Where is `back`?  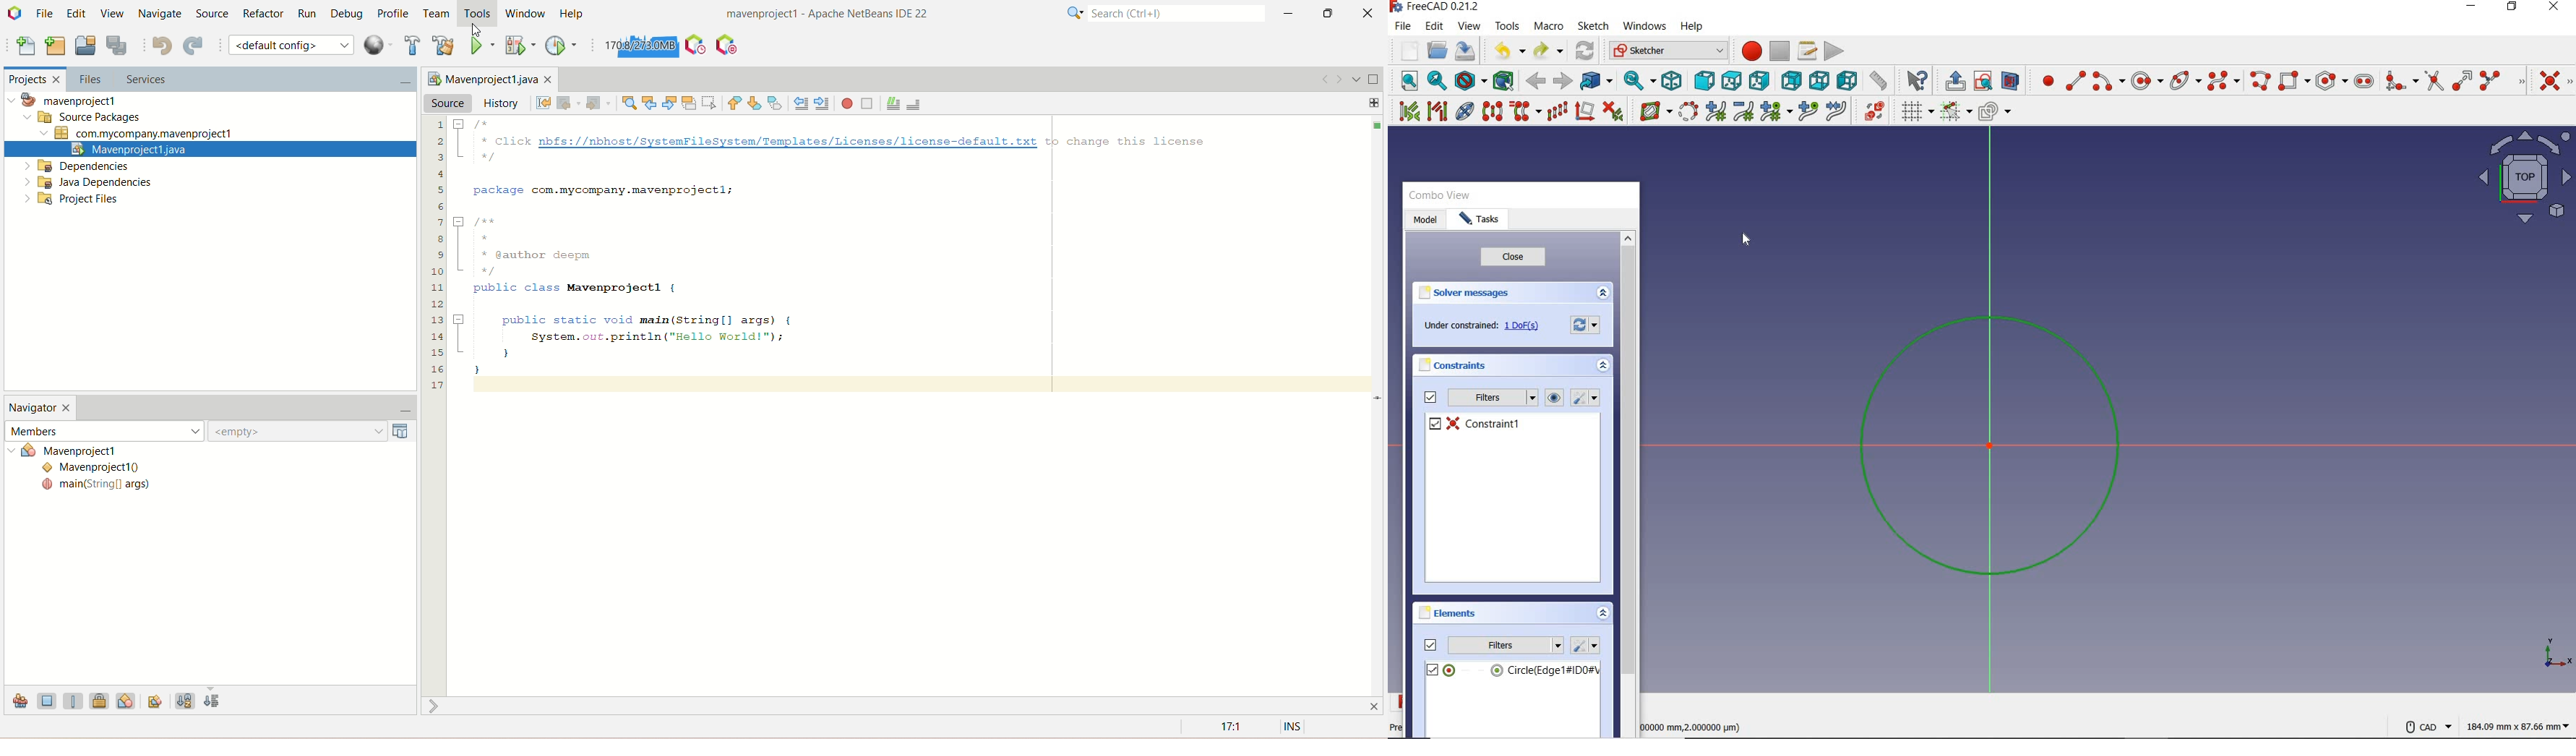
back is located at coordinates (567, 104).